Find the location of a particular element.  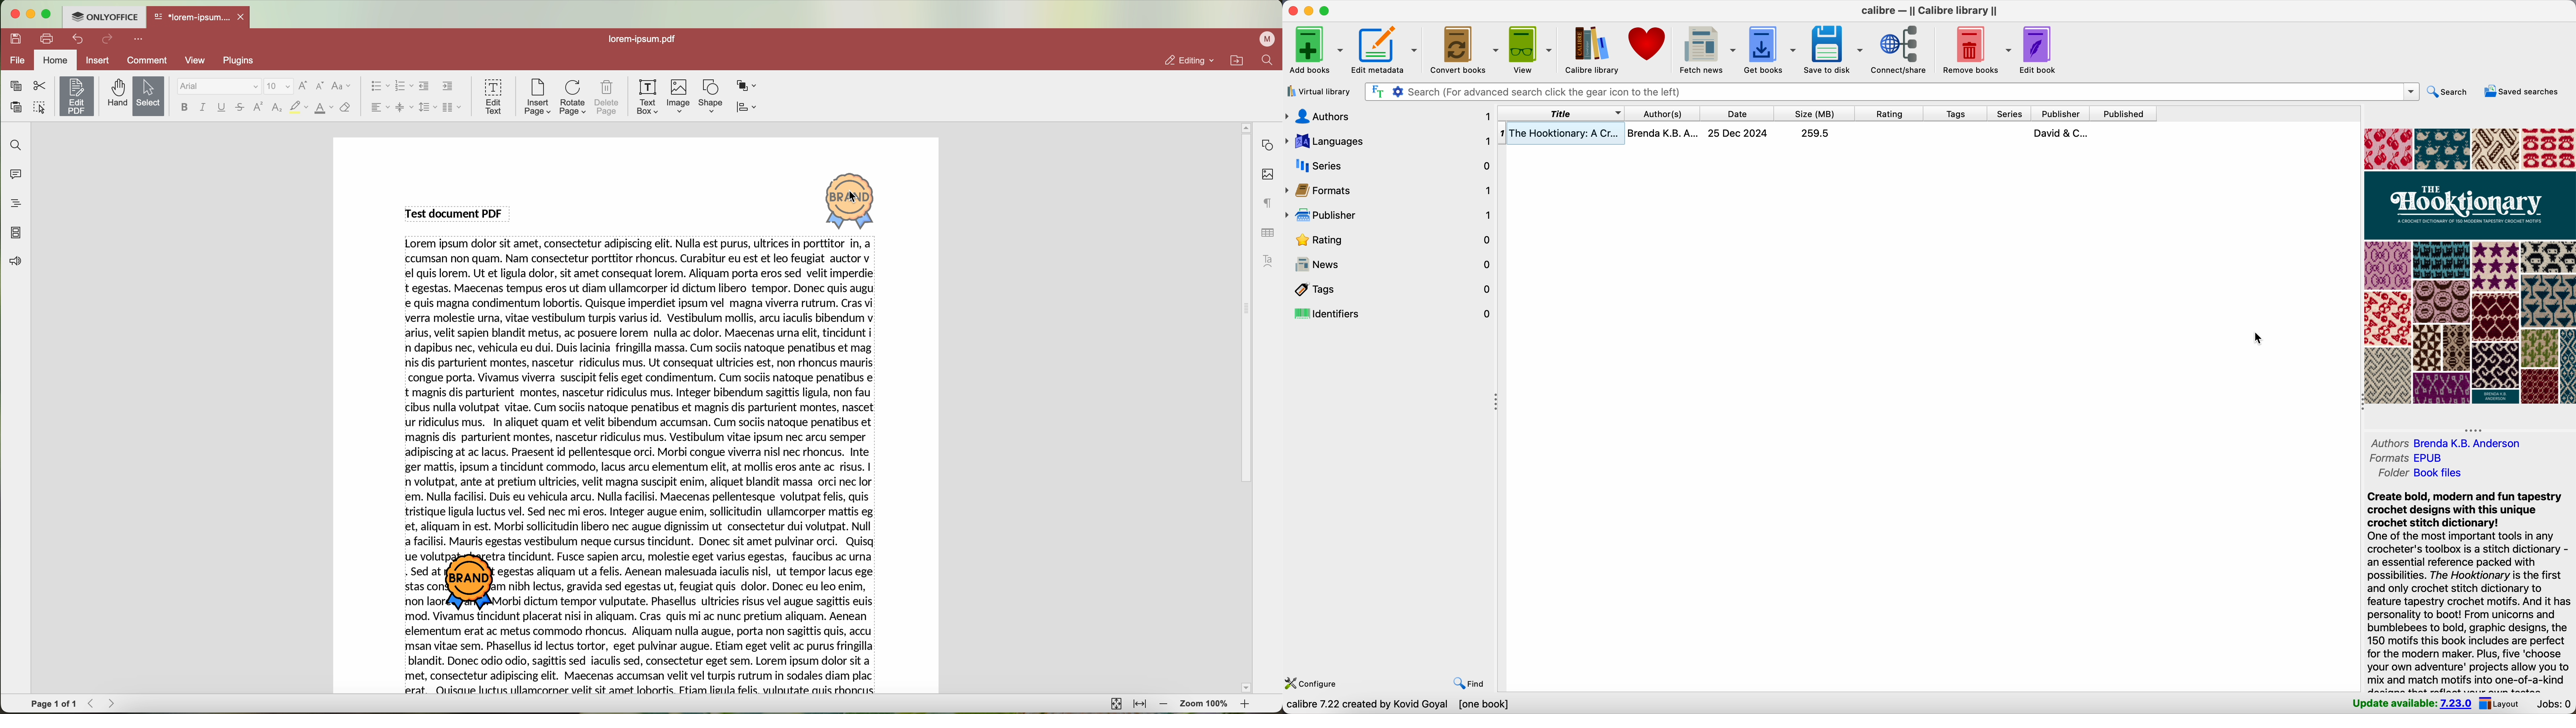

Image is located at coordinates (852, 200).